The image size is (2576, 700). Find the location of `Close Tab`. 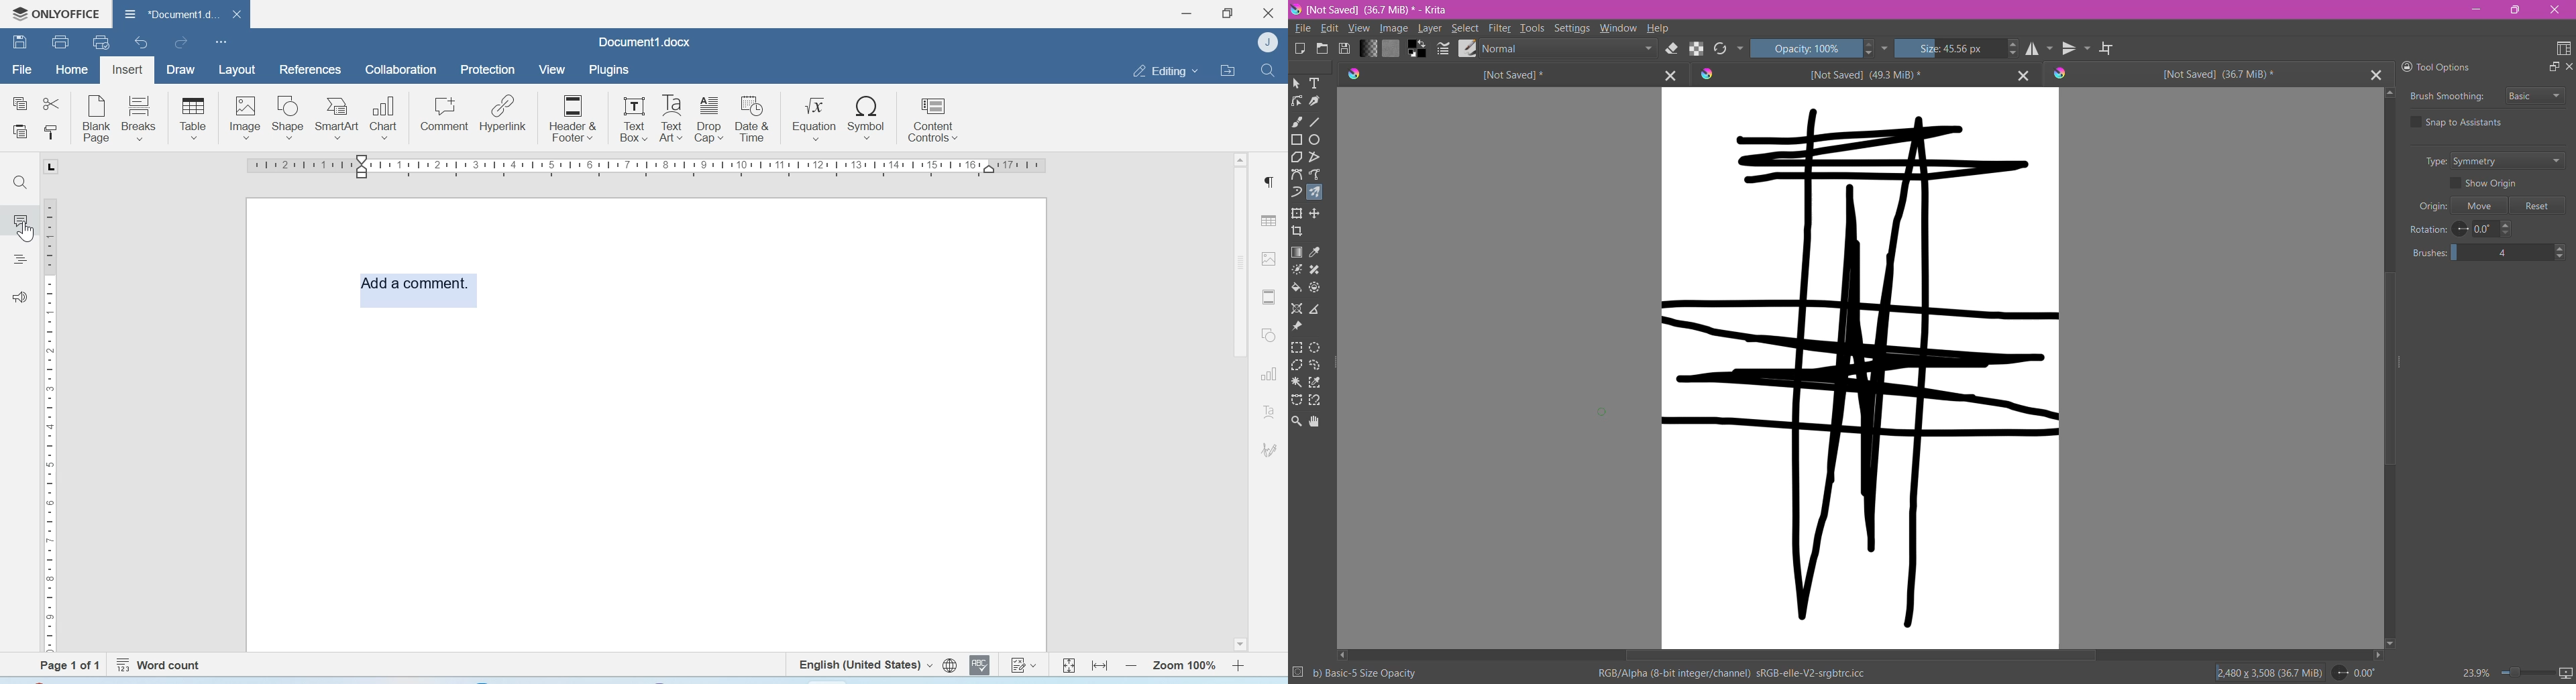

Close Tab is located at coordinates (1668, 74).